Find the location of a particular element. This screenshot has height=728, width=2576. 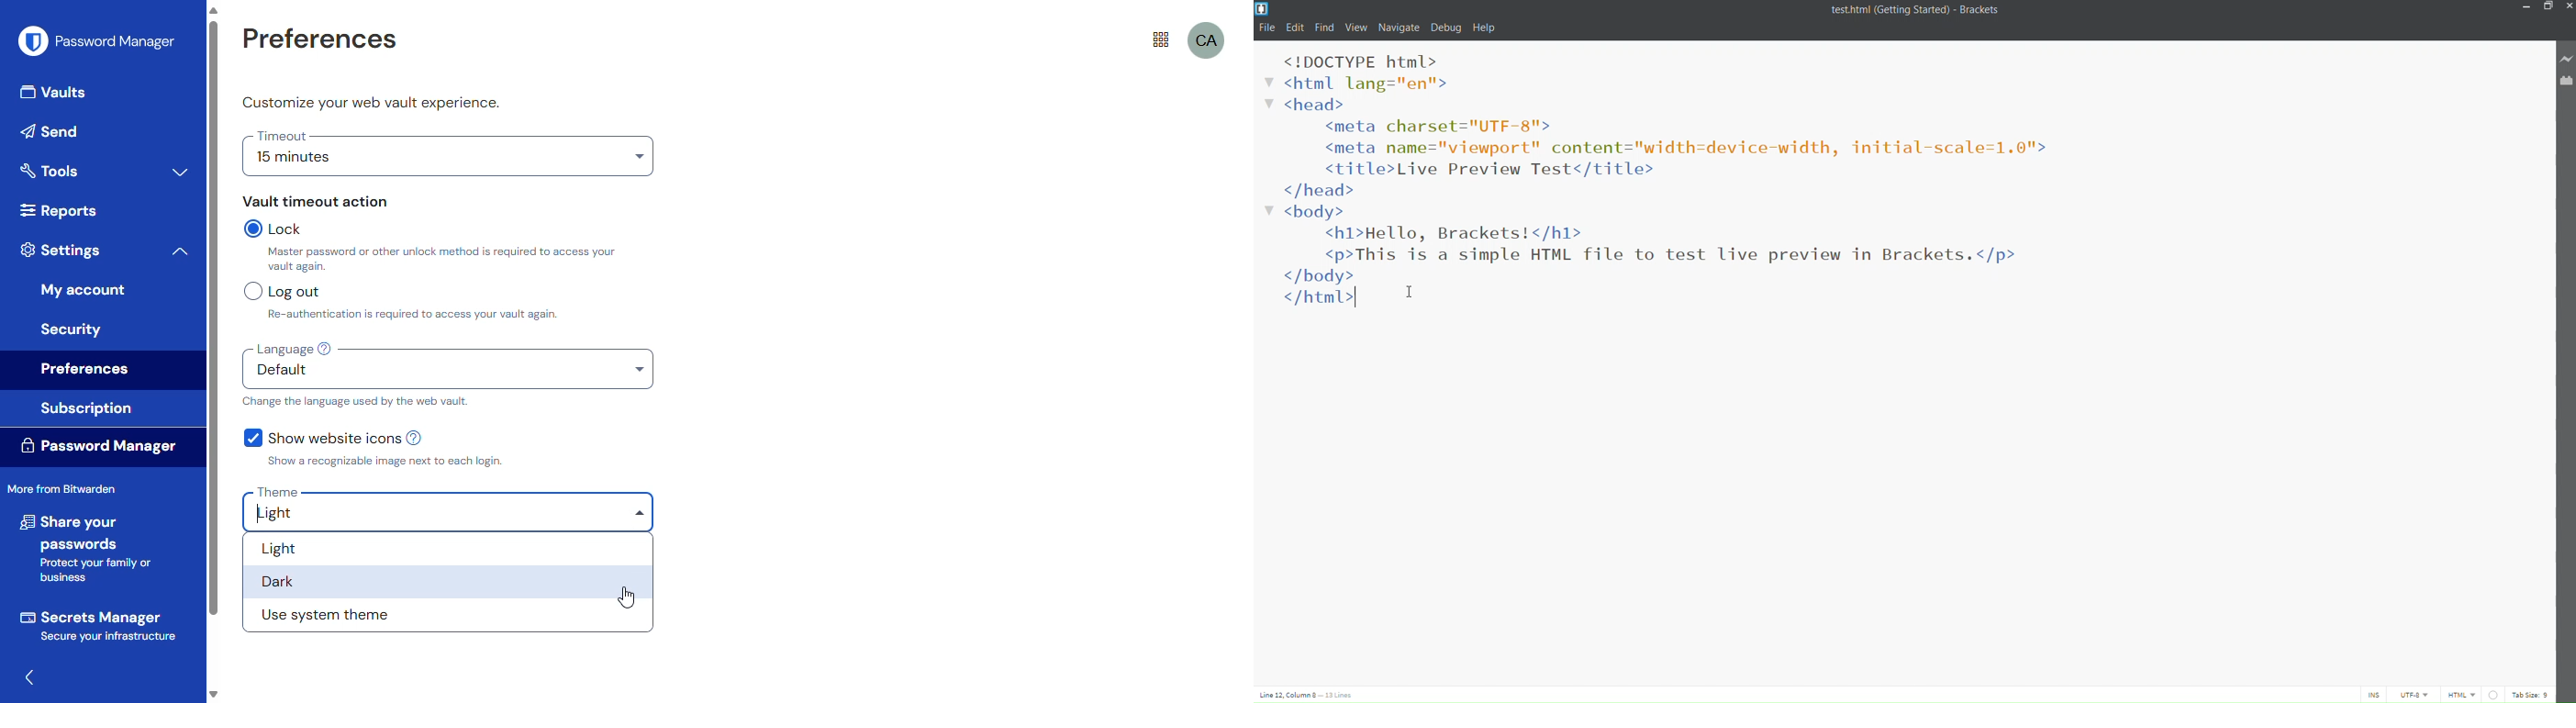

learn more about website icons is located at coordinates (418, 438).